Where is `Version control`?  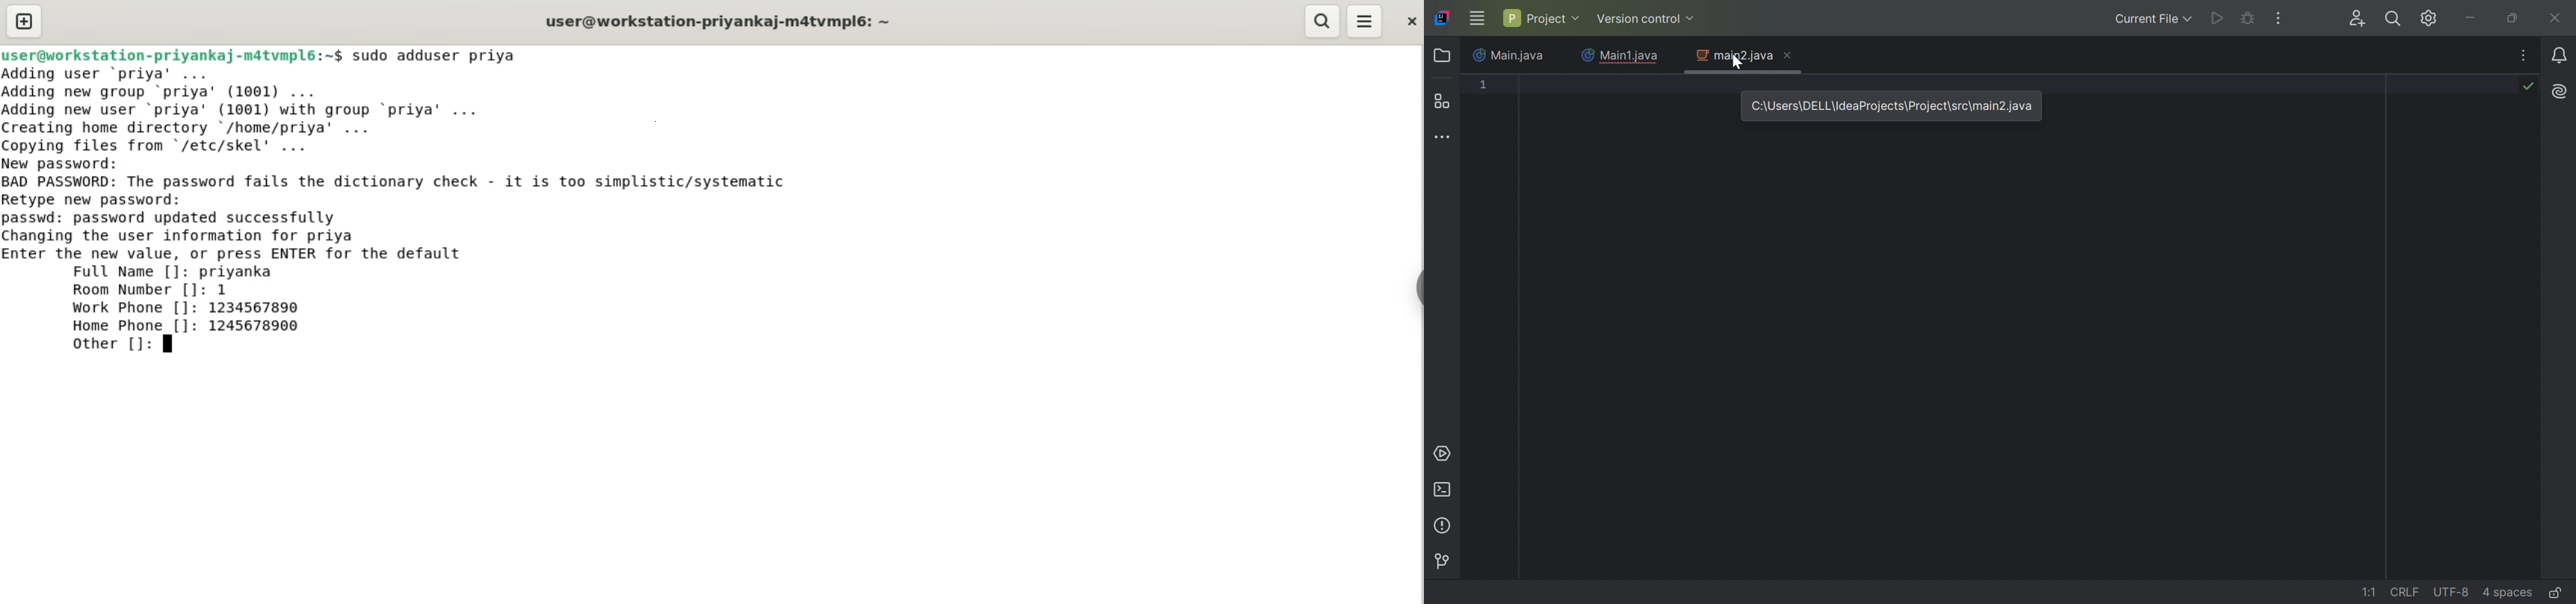 Version control is located at coordinates (1645, 19).